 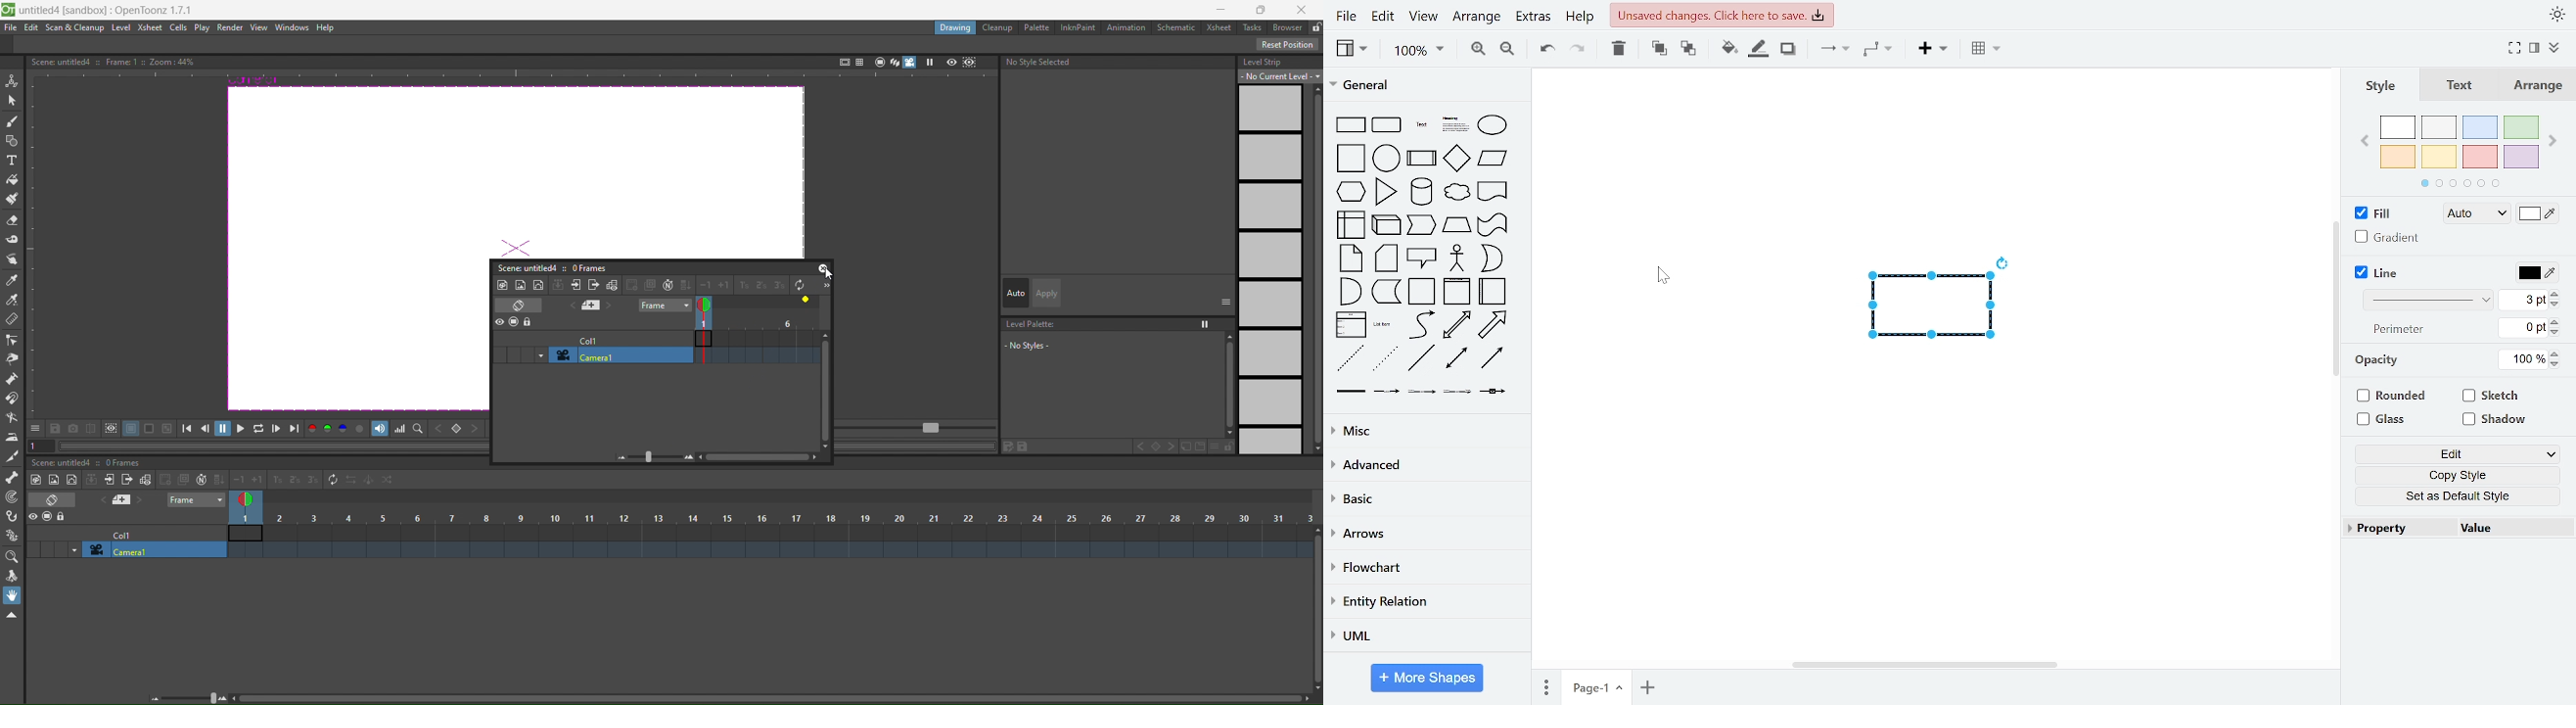 What do you see at coordinates (1349, 191) in the screenshot?
I see `general shapesgeneral shapes` at bounding box center [1349, 191].